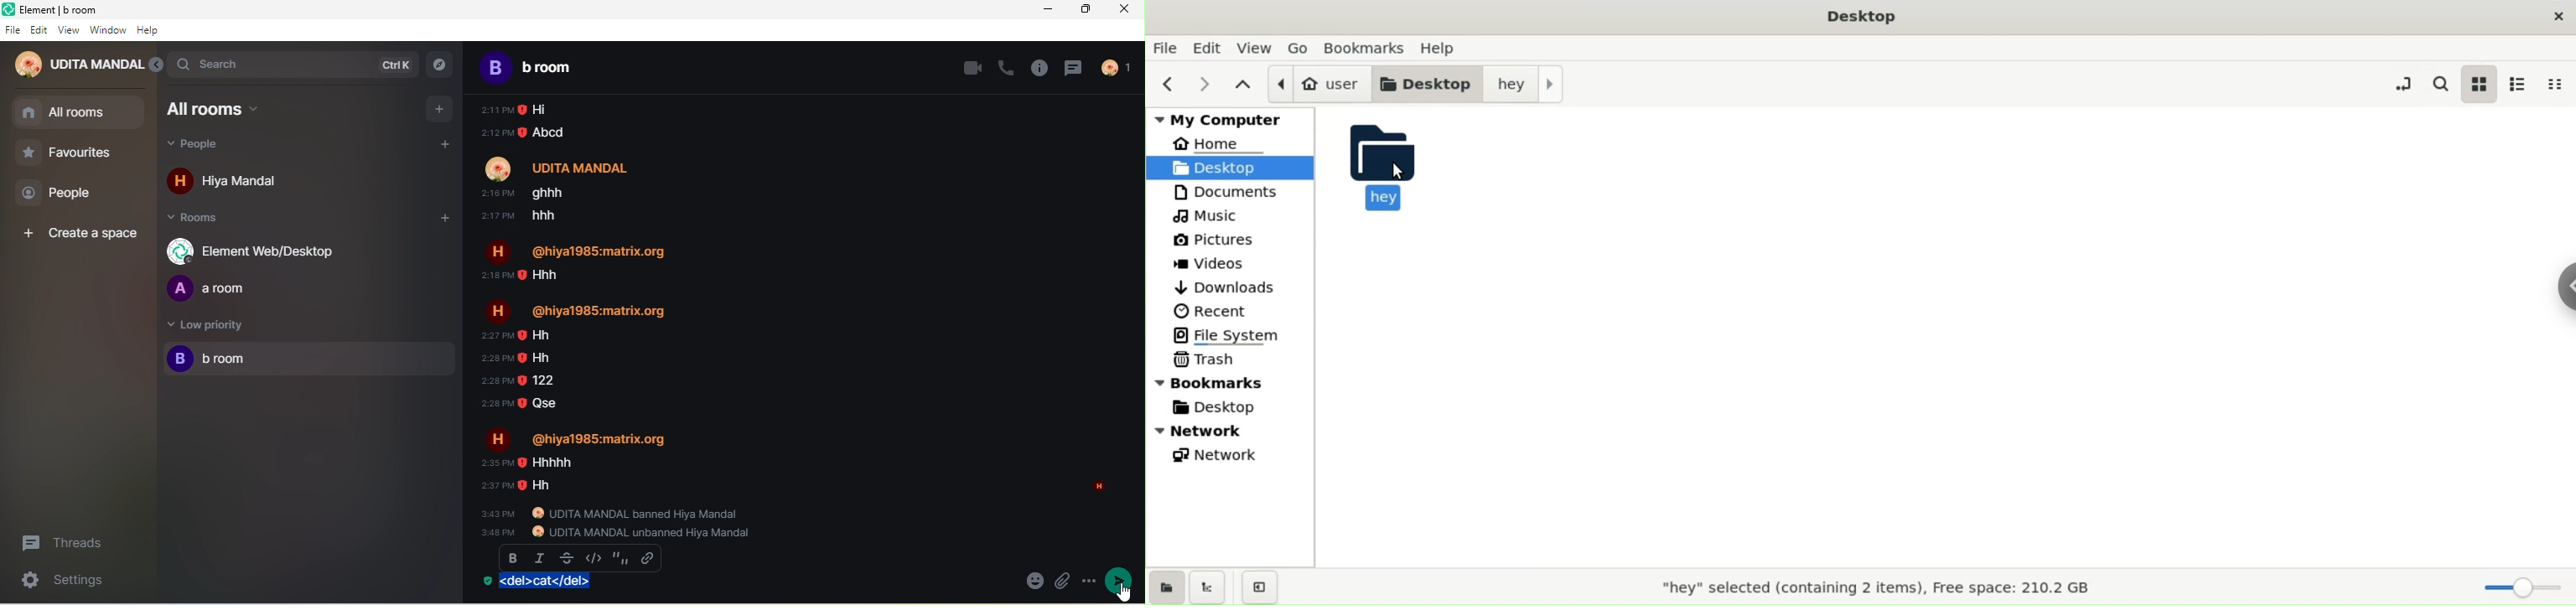 The image size is (2576, 616). What do you see at coordinates (231, 109) in the screenshot?
I see `all rooms` at bounding box center [231, 109].